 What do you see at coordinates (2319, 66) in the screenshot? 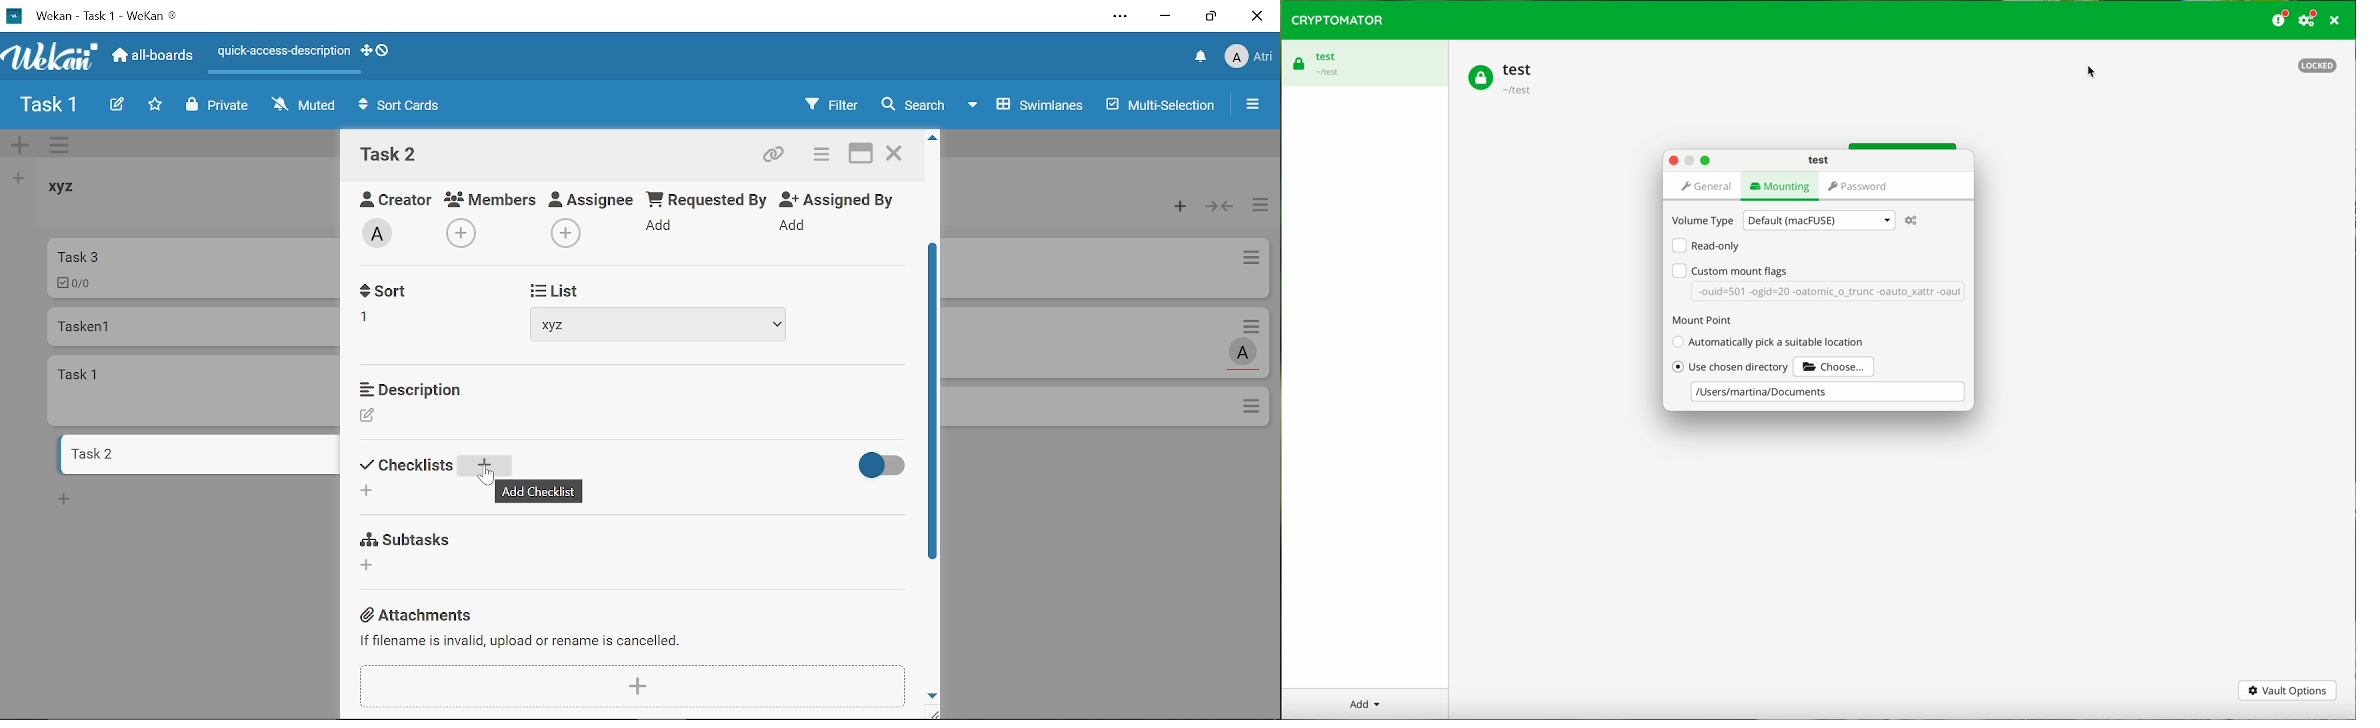
I see `locked` at bounding box center [2319, 66].